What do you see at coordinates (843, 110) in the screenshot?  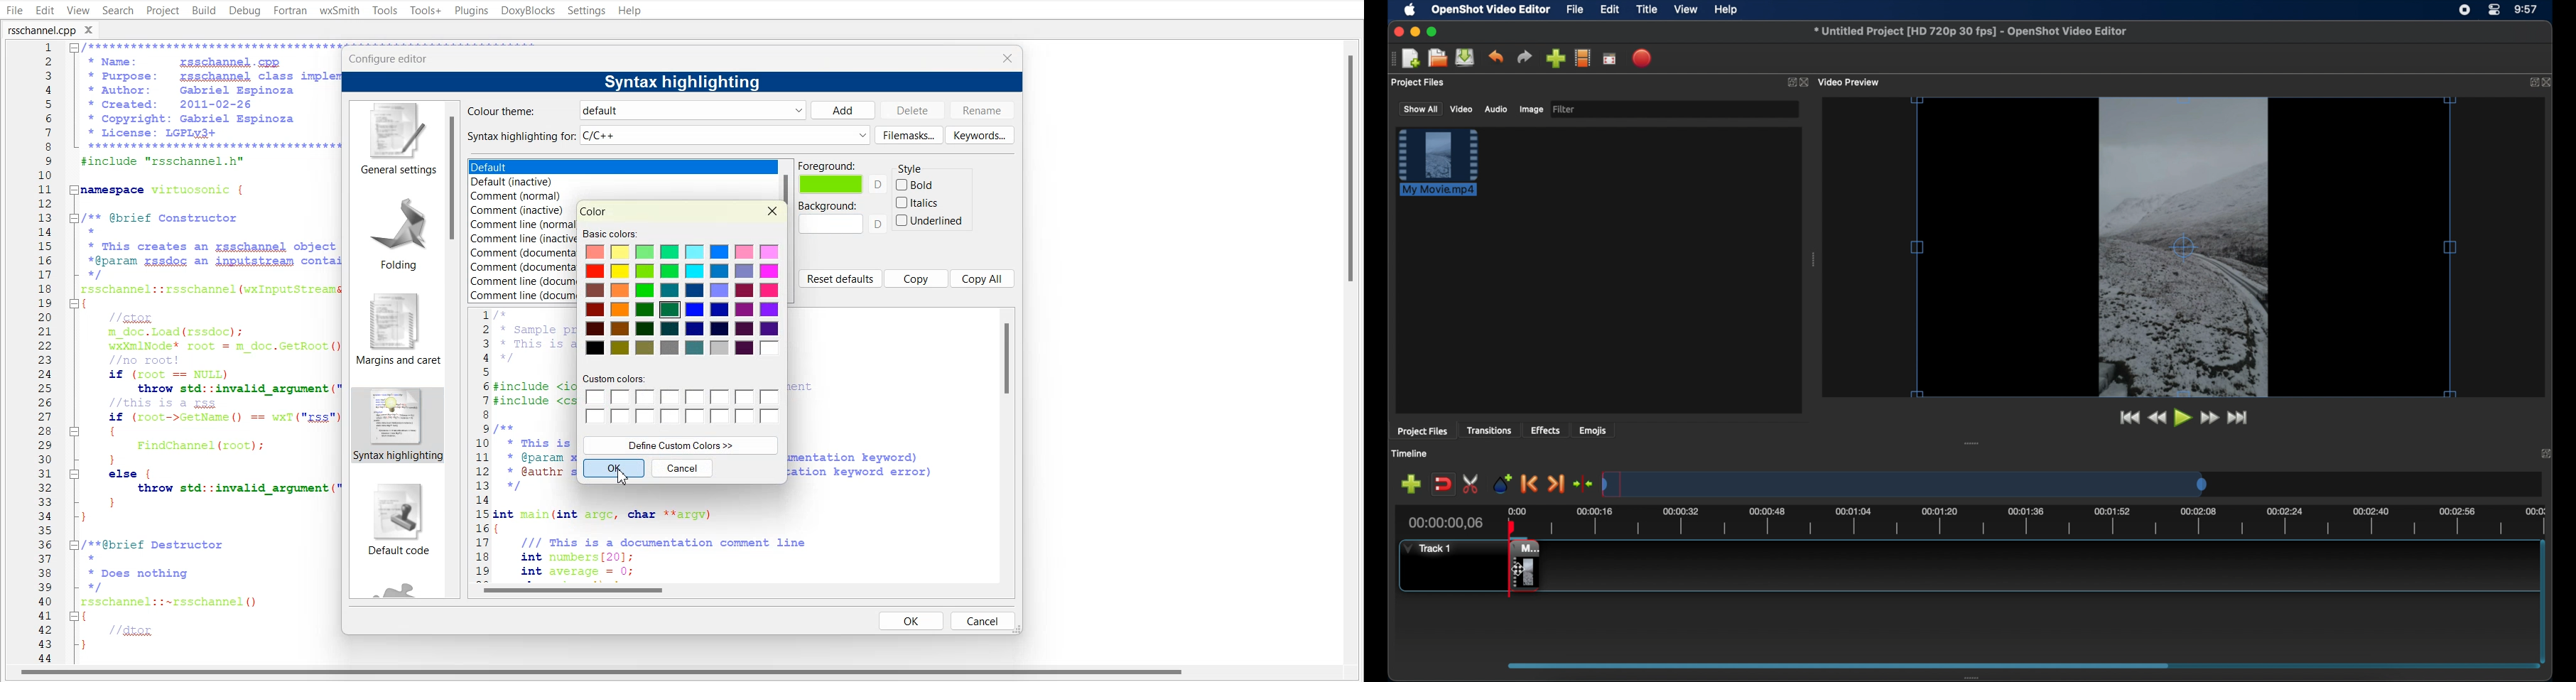 I see `Add` at bounding box center [843, 110].